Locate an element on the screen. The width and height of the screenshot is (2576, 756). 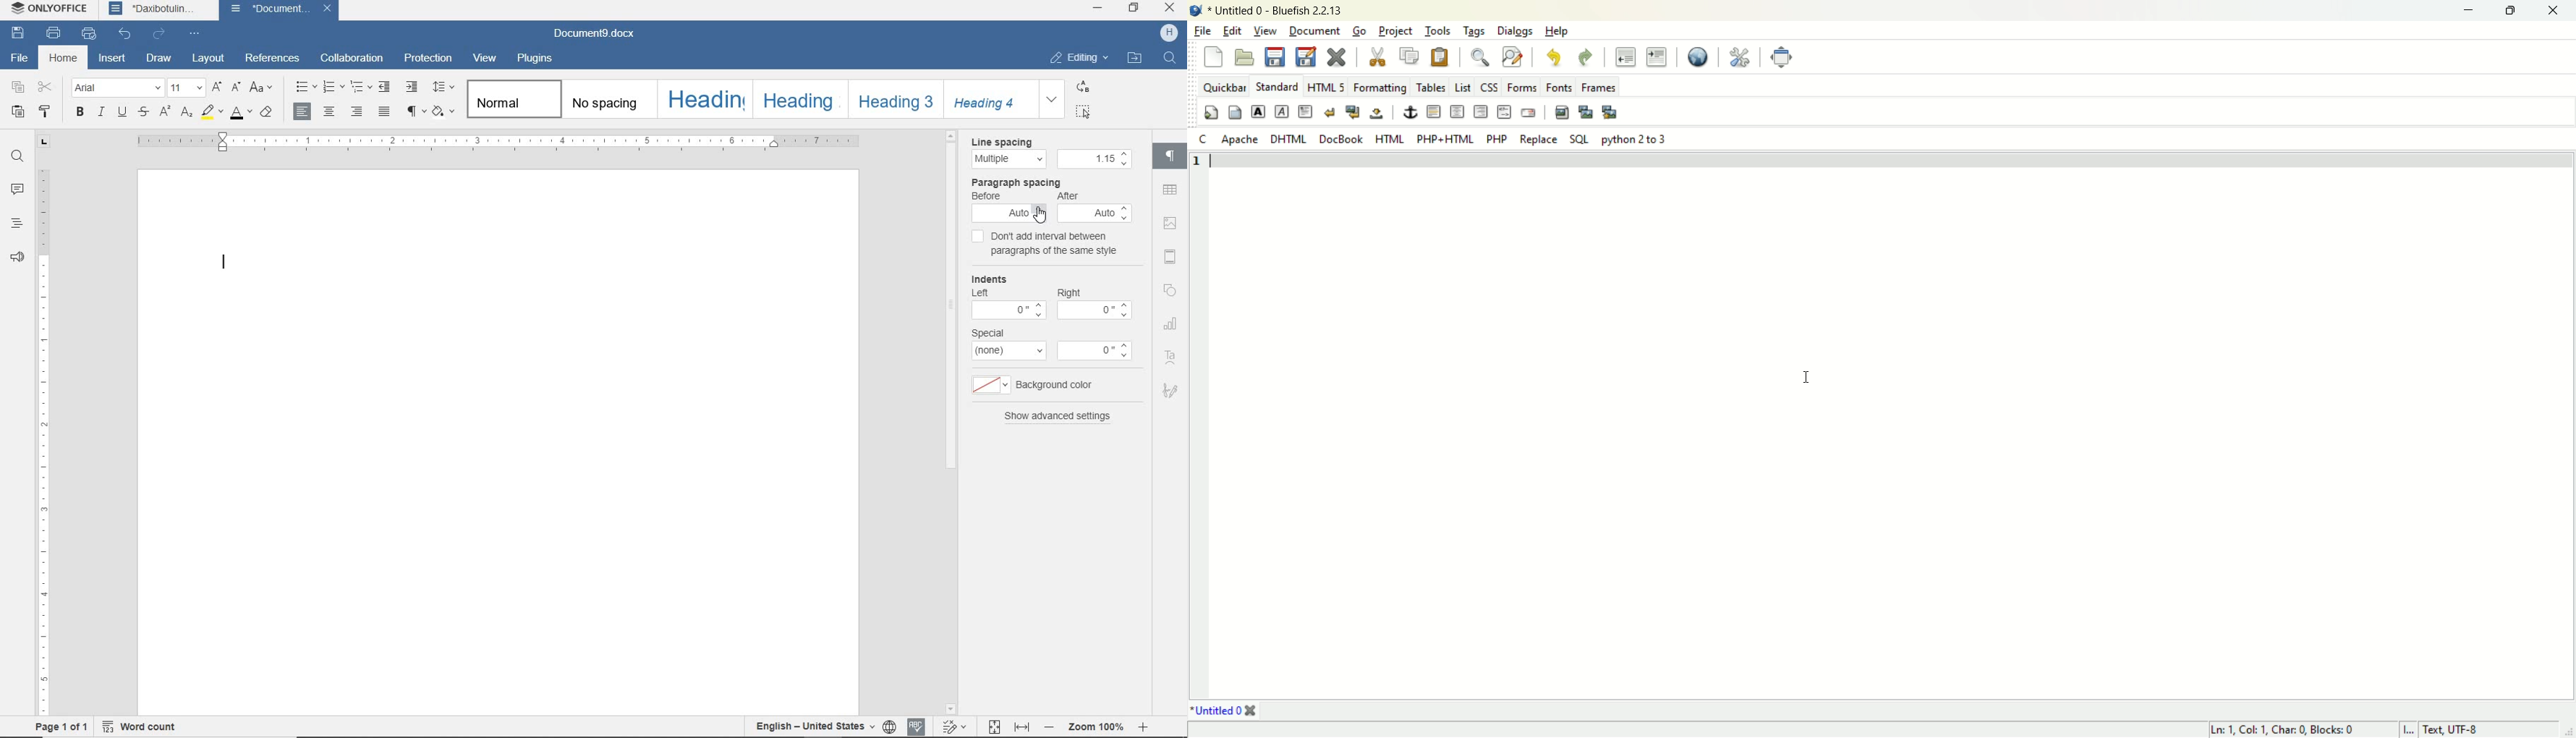
numbering is located at coordinates (335, 88).